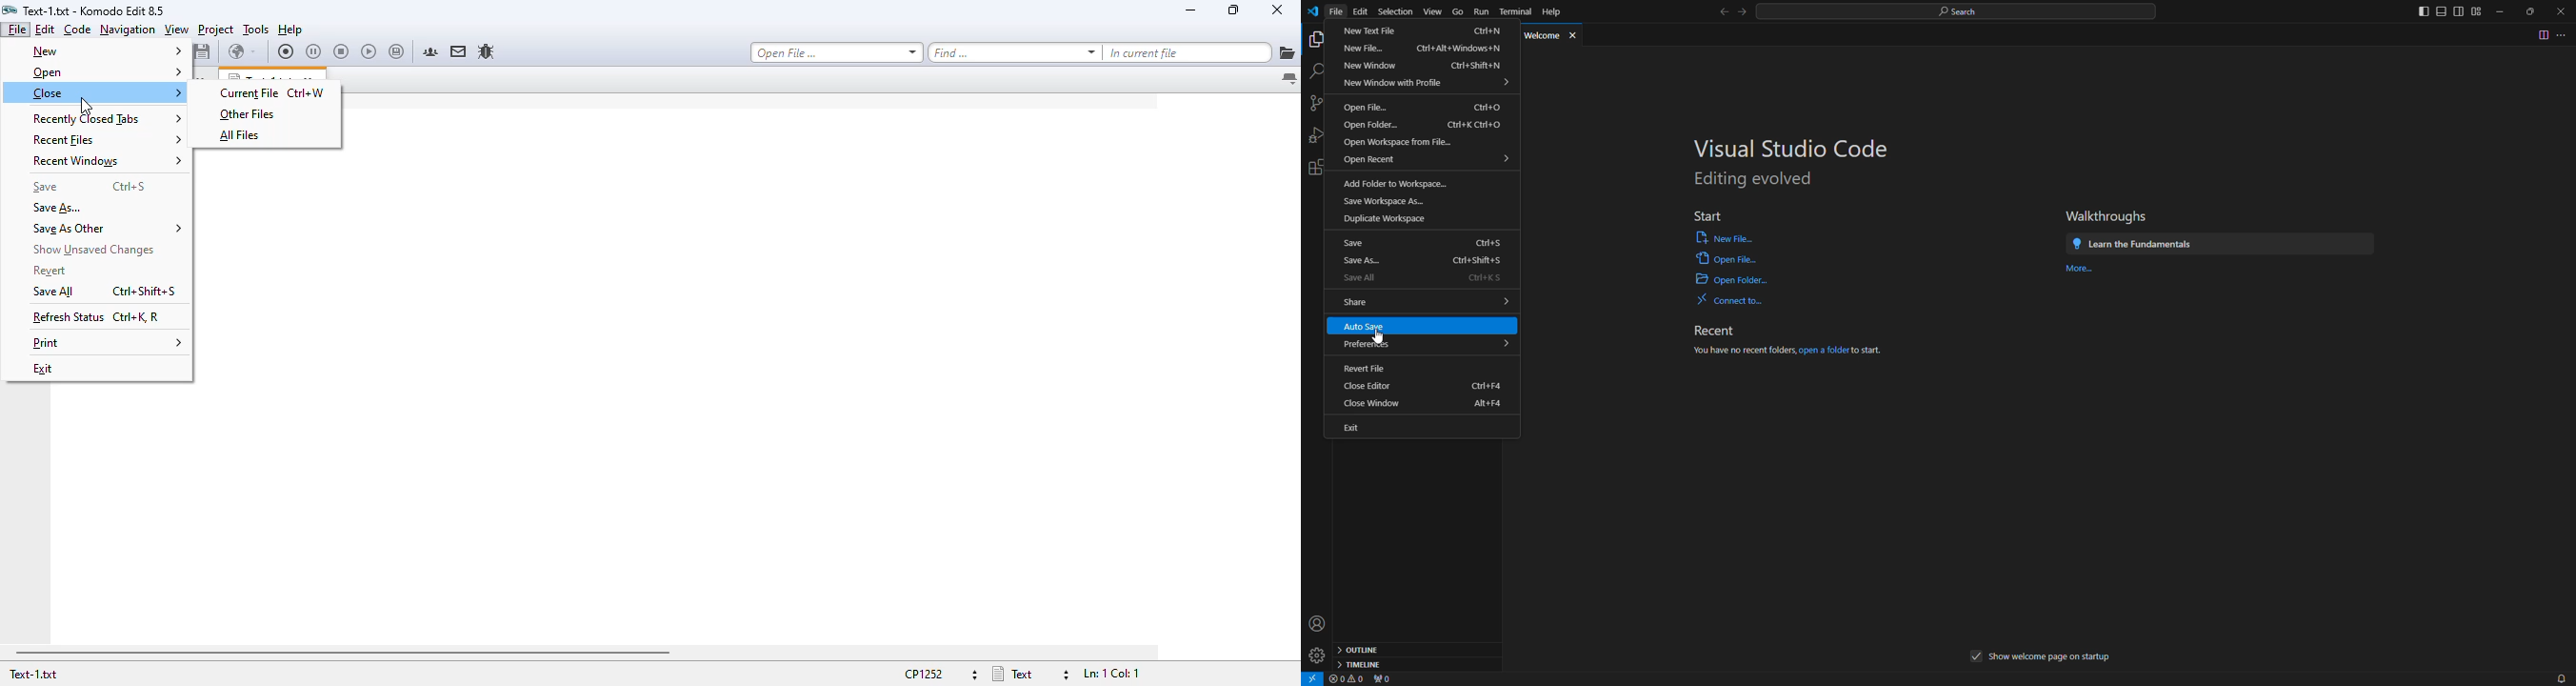  I want to click on cursor, so click(1378, 336).